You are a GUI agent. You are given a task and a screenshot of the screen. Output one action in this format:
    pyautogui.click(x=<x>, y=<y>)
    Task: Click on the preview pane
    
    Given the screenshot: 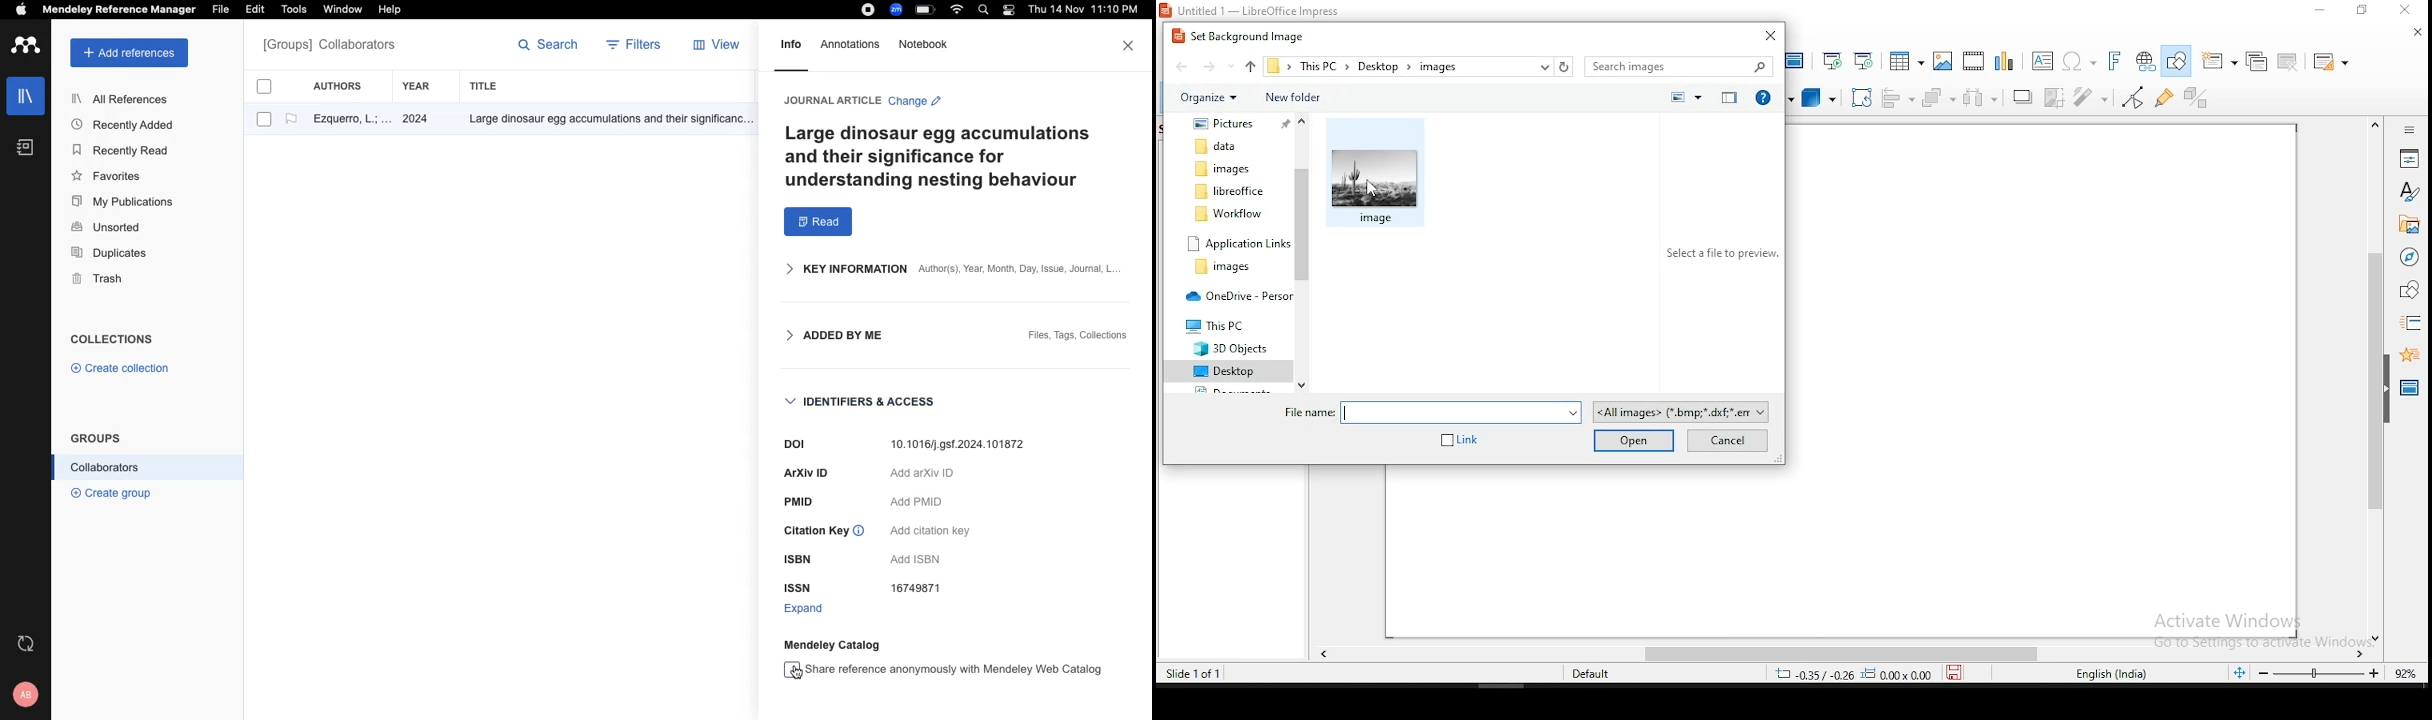 What is the action you would take?
    pyautogui.click(x=1729, y=97)
    